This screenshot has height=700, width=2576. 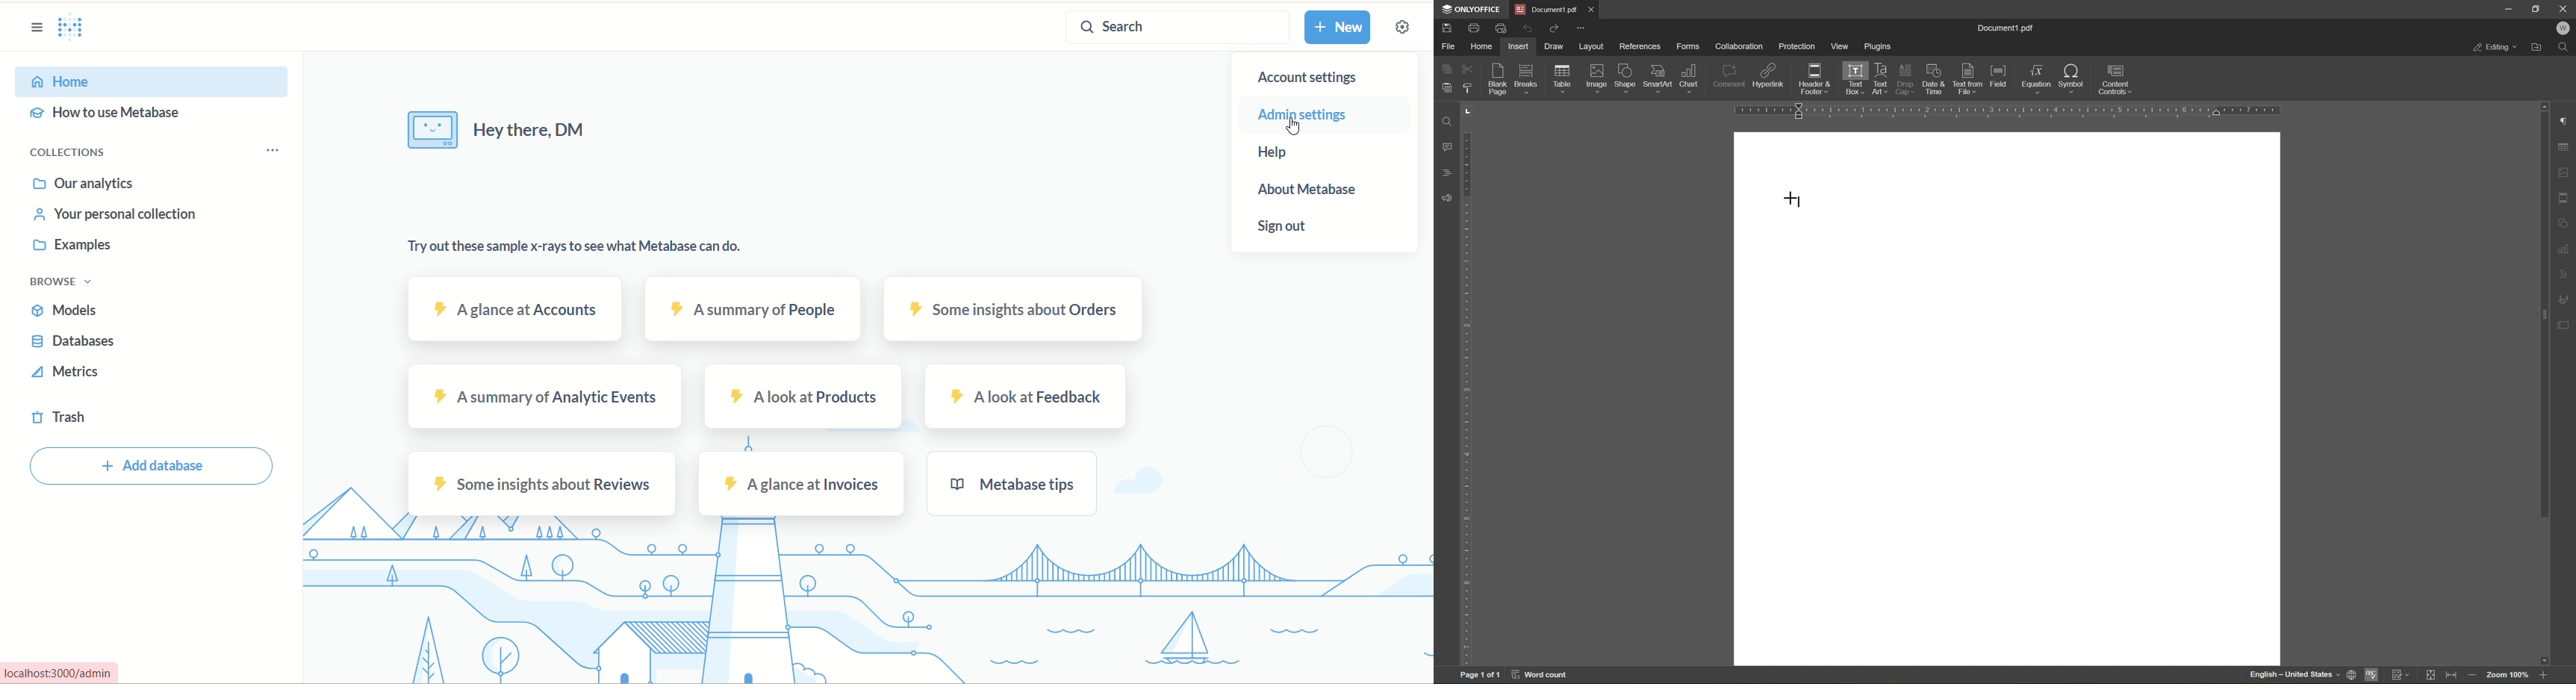 I want to click on protection, so click(x=1797, y=46).